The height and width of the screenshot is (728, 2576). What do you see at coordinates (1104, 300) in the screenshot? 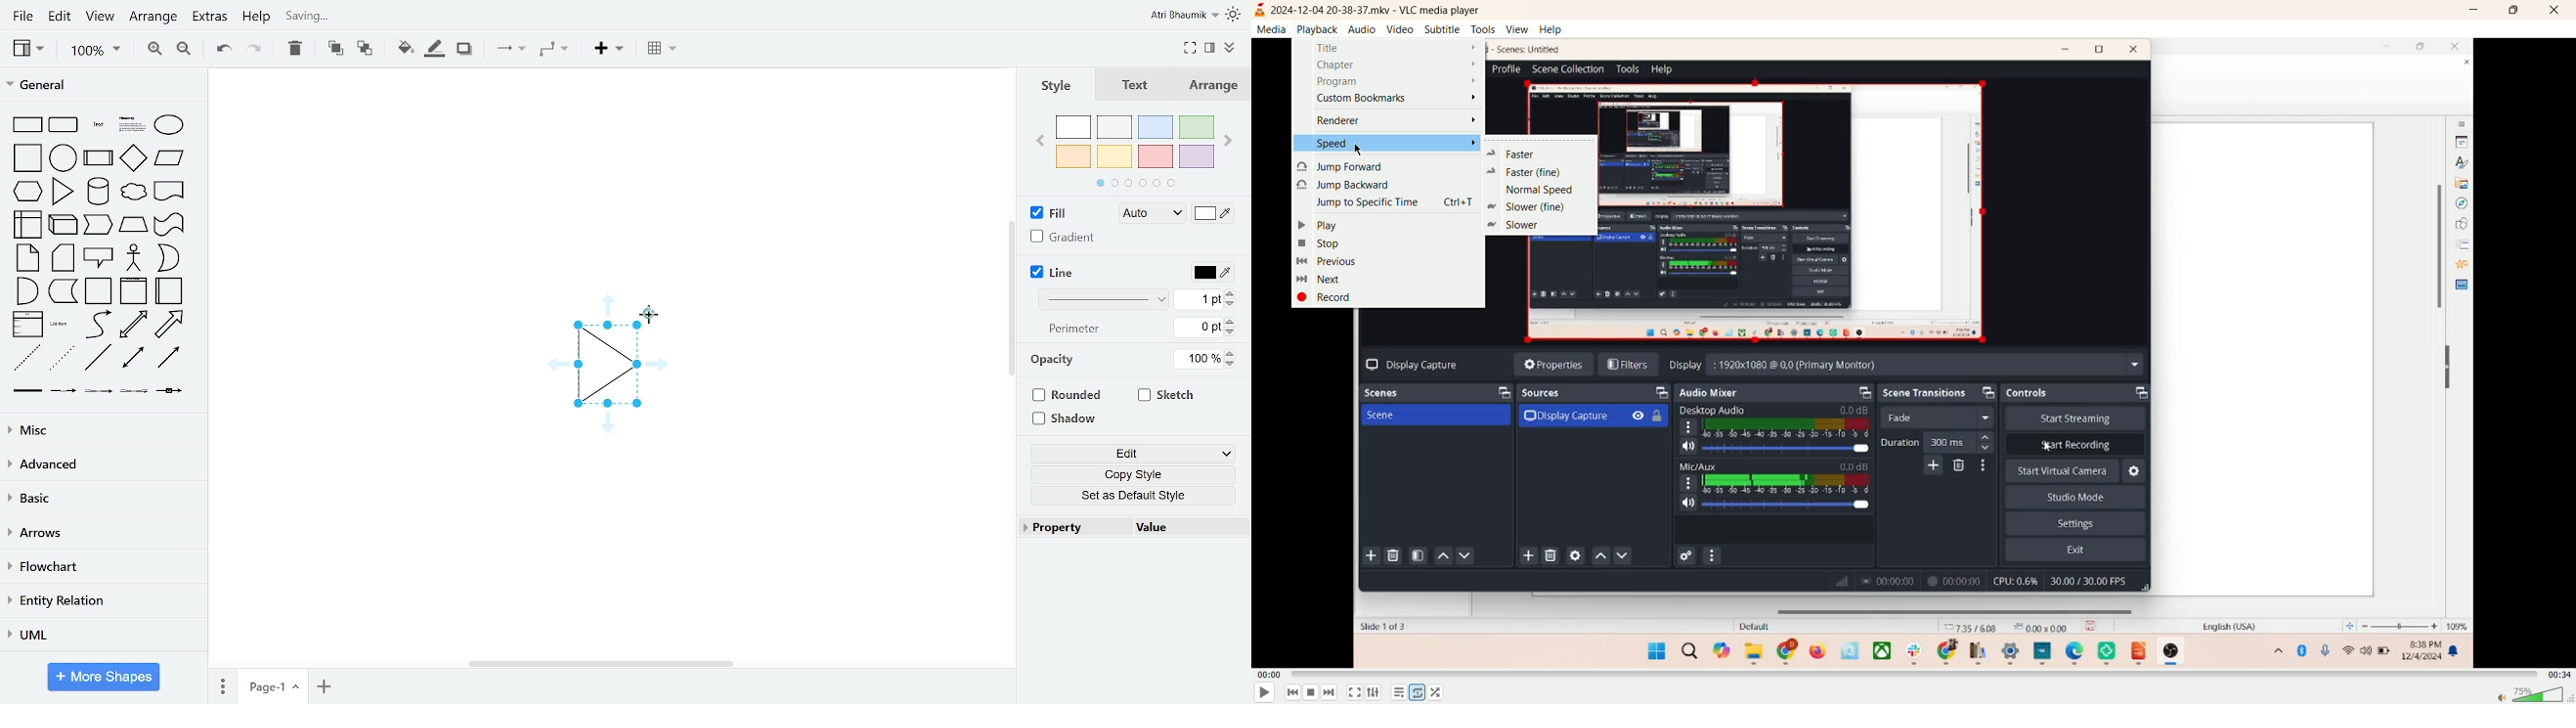
I see `line style` at bounding box center [1104, 300].